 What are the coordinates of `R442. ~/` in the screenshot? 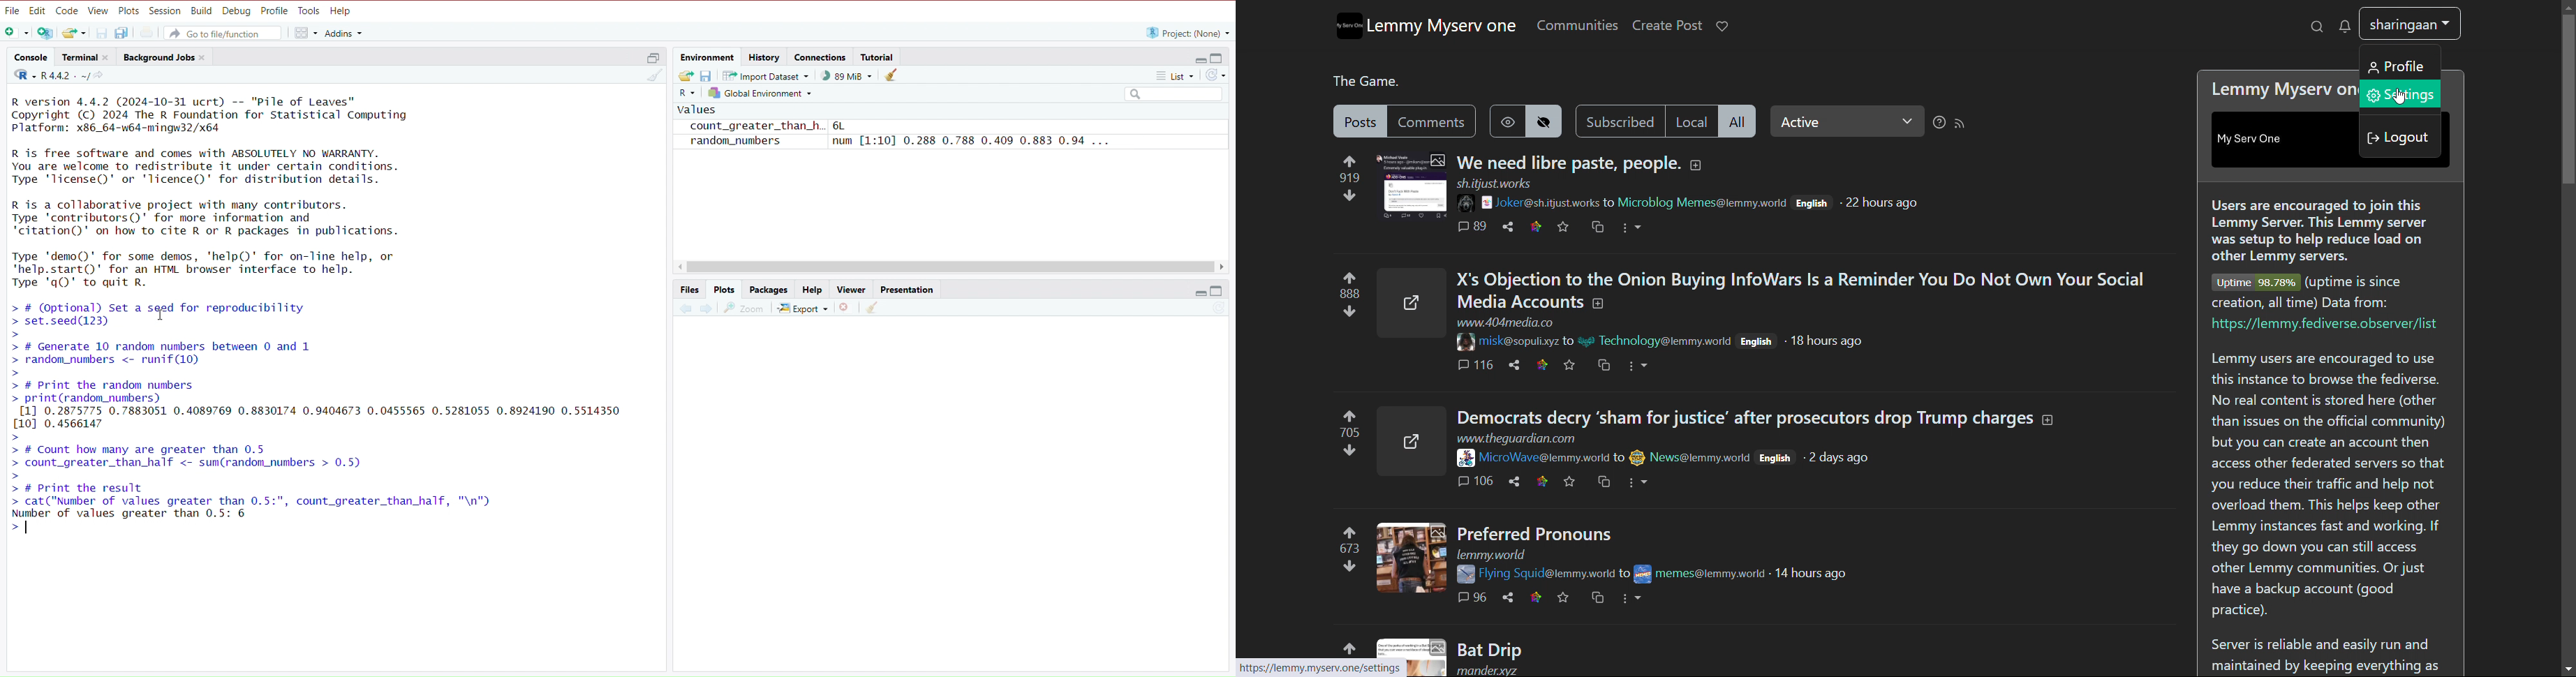 It's located at (58, 75).